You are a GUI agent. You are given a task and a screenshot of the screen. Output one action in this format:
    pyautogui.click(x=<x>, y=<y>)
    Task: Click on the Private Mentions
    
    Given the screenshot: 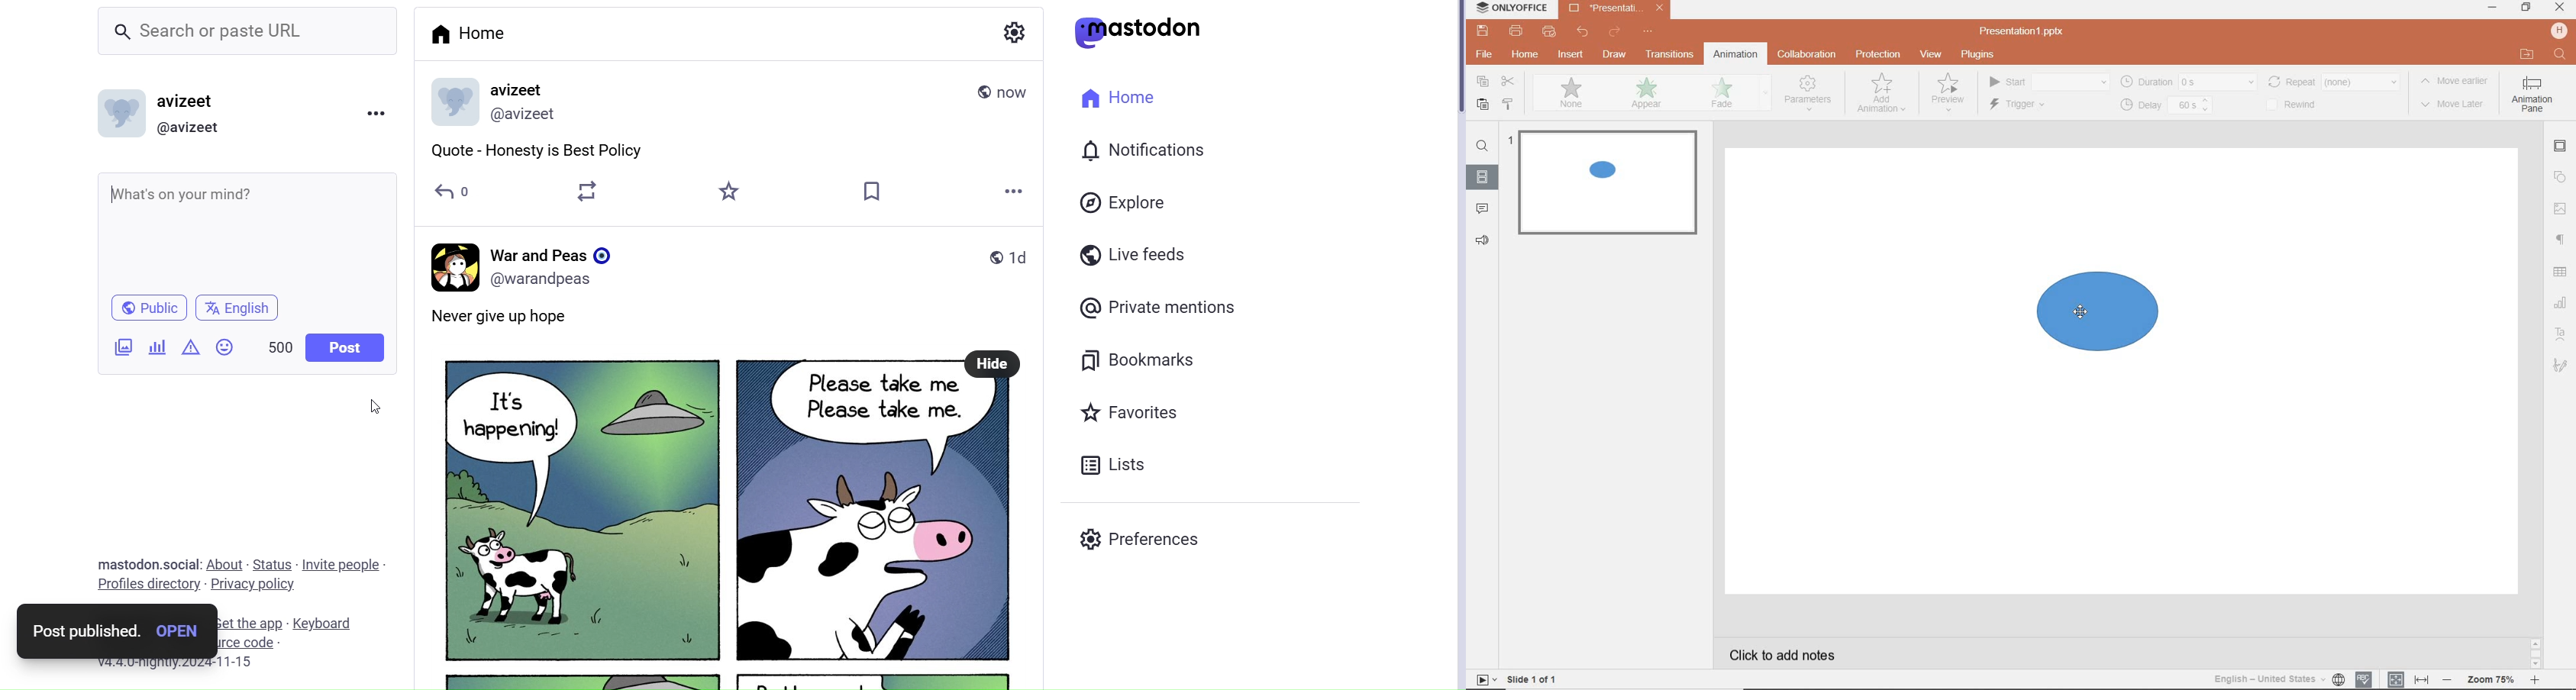 What is the action you would take?
    pyautogui.click(x=1159, y=307)
    